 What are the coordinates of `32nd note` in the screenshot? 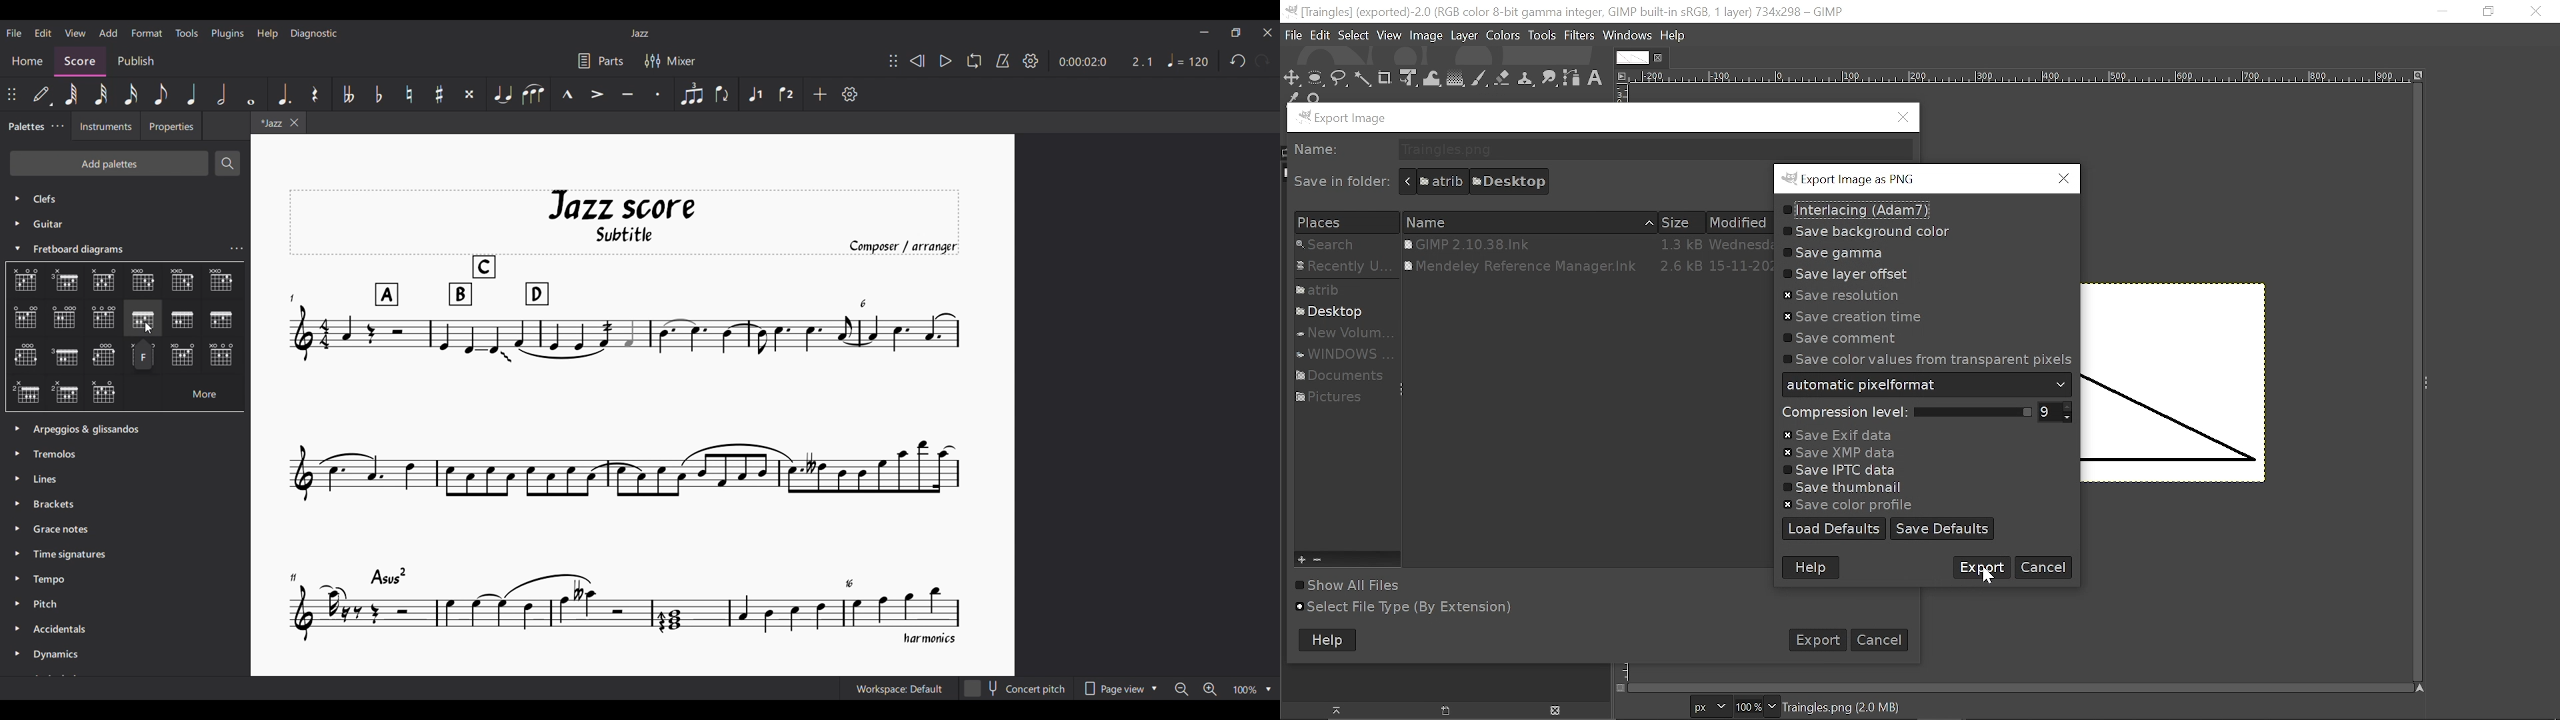 It's located at (101, 94).